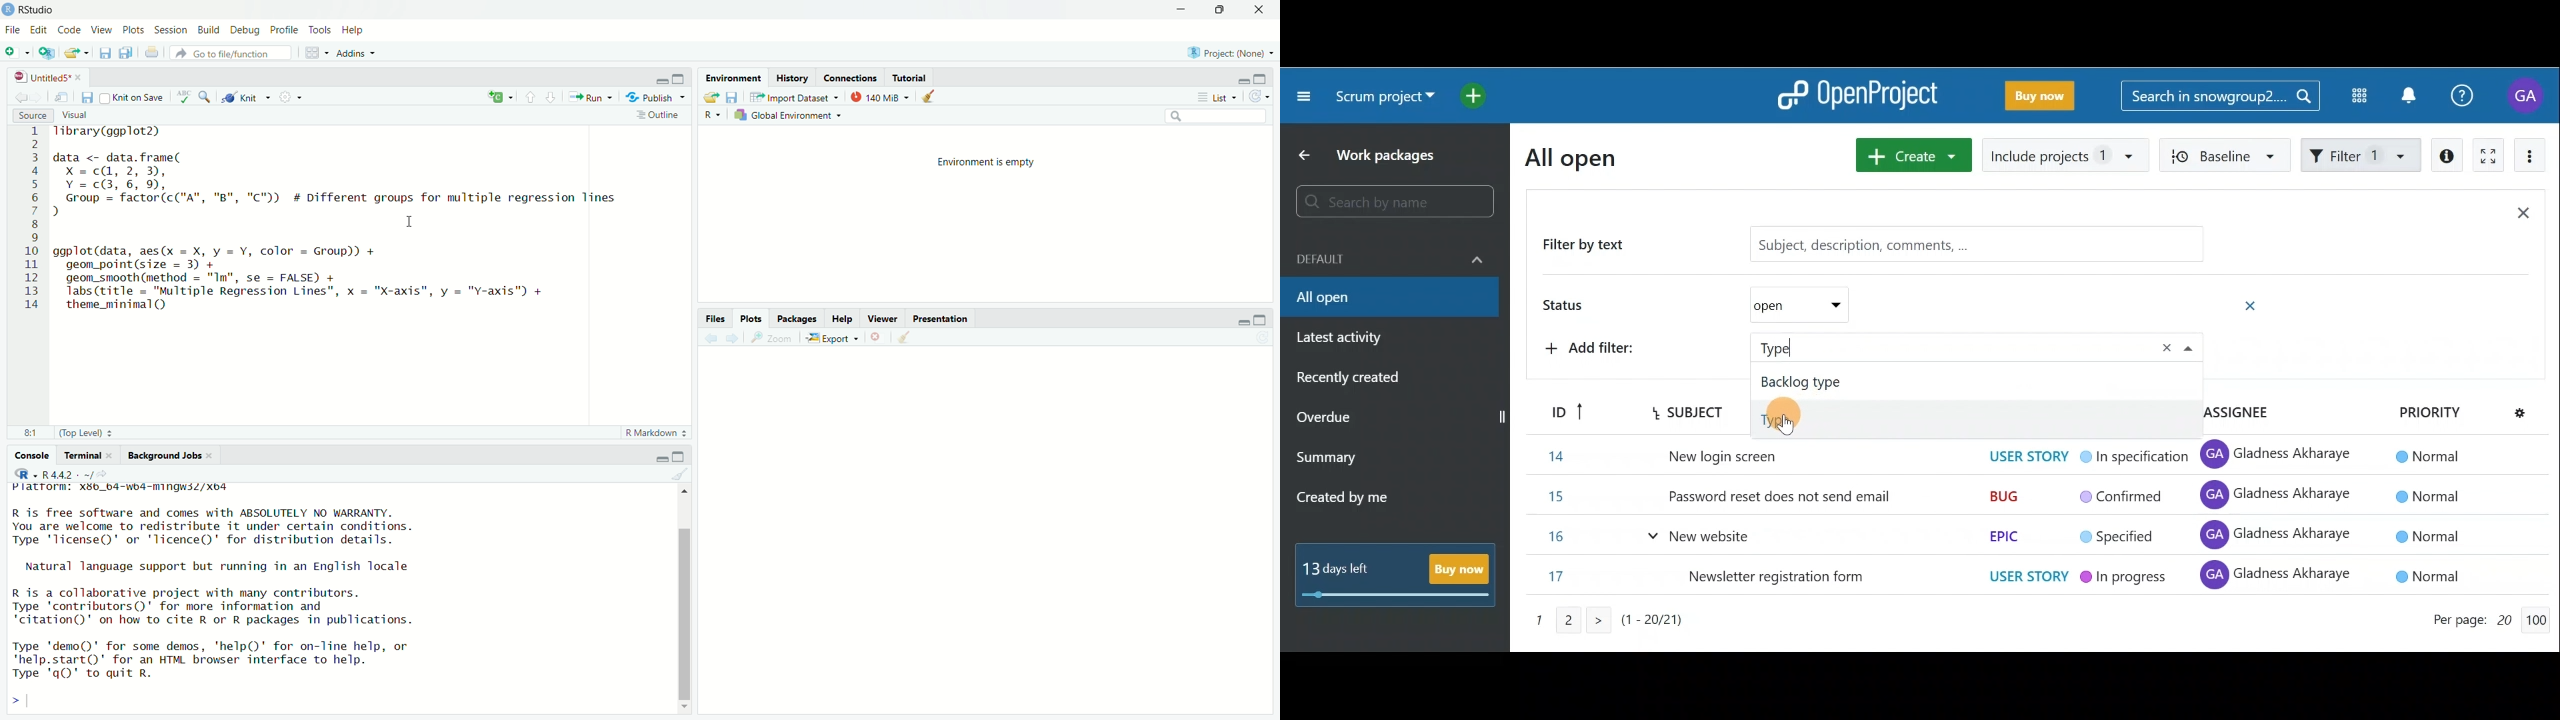  I want to click on Run +, so click(594, 97).